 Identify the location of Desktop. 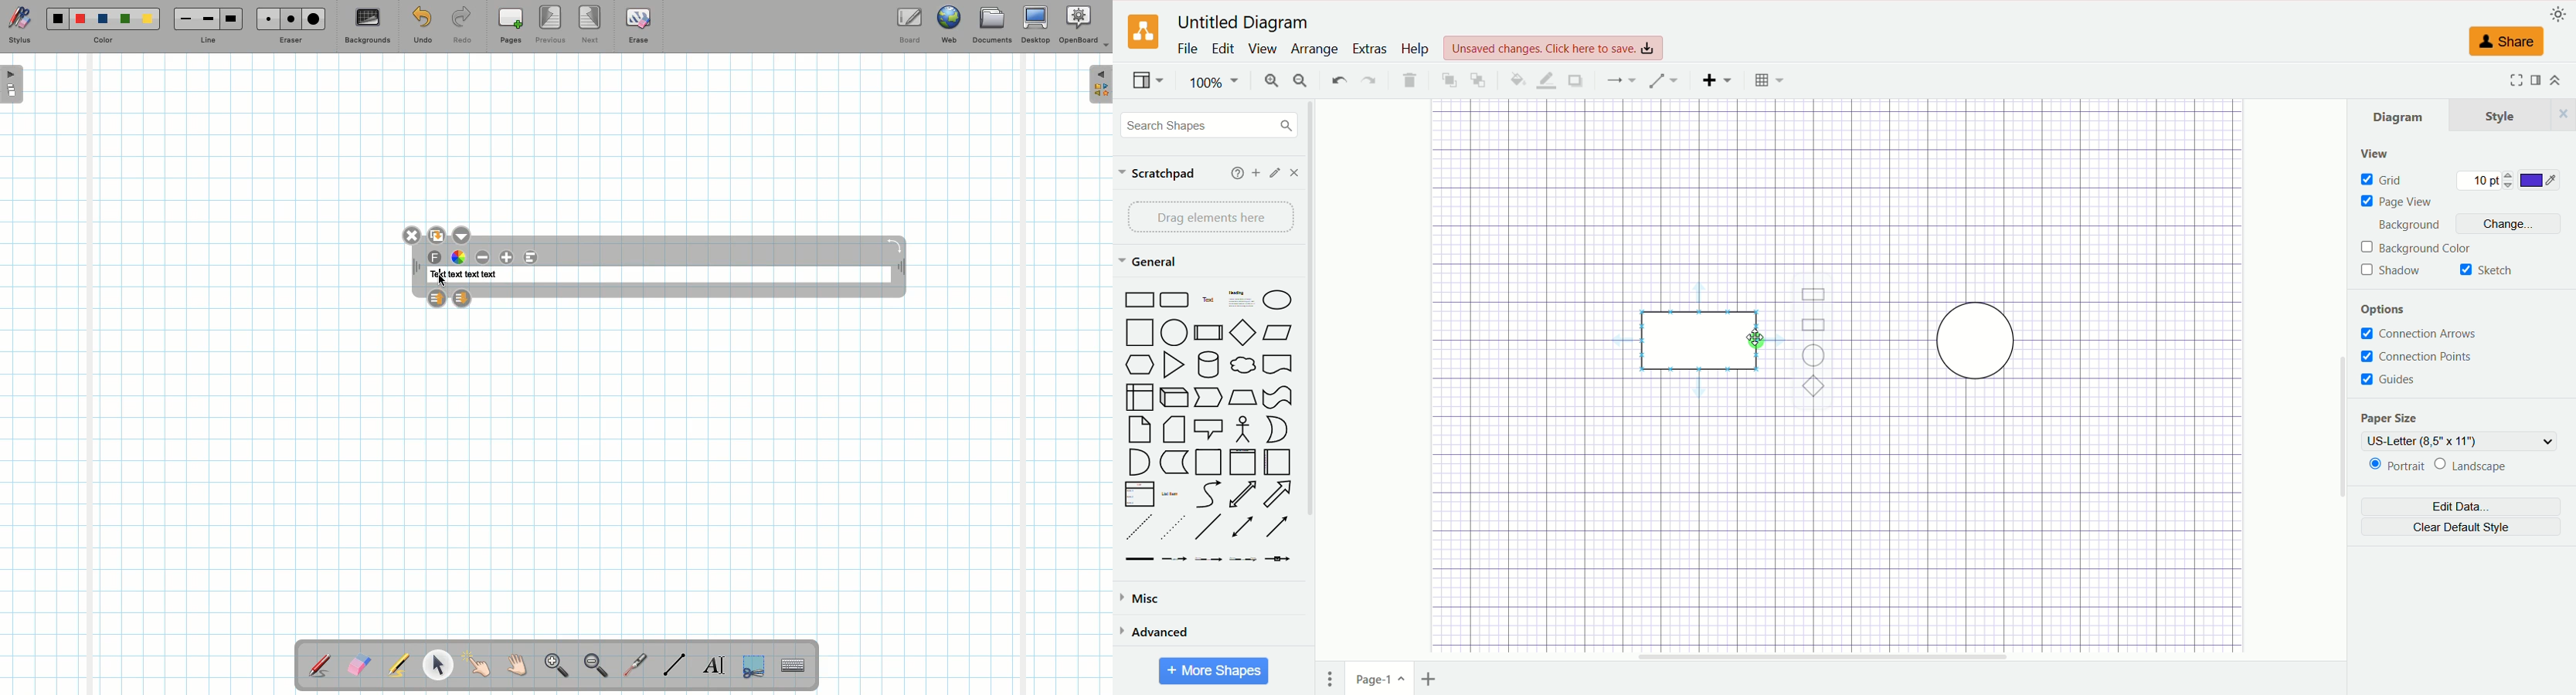
(1038, 25).